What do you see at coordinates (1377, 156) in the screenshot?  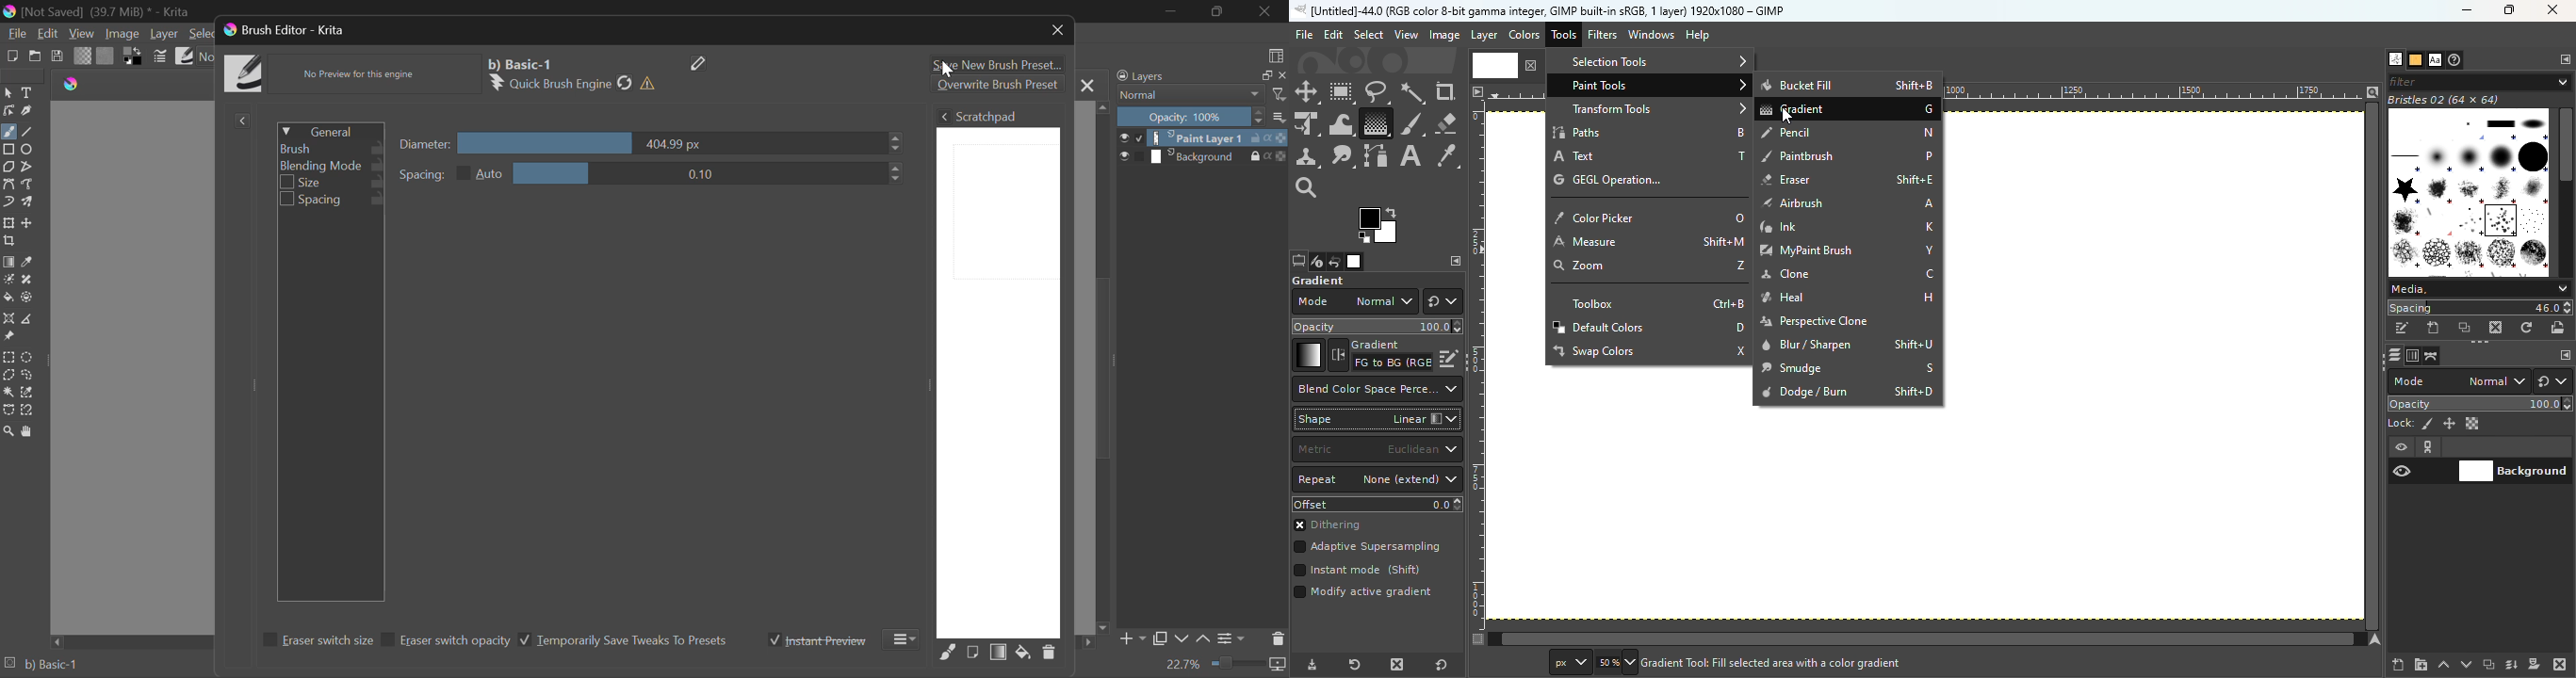 I see `Paths tool` at bounding box center [1377, 156].